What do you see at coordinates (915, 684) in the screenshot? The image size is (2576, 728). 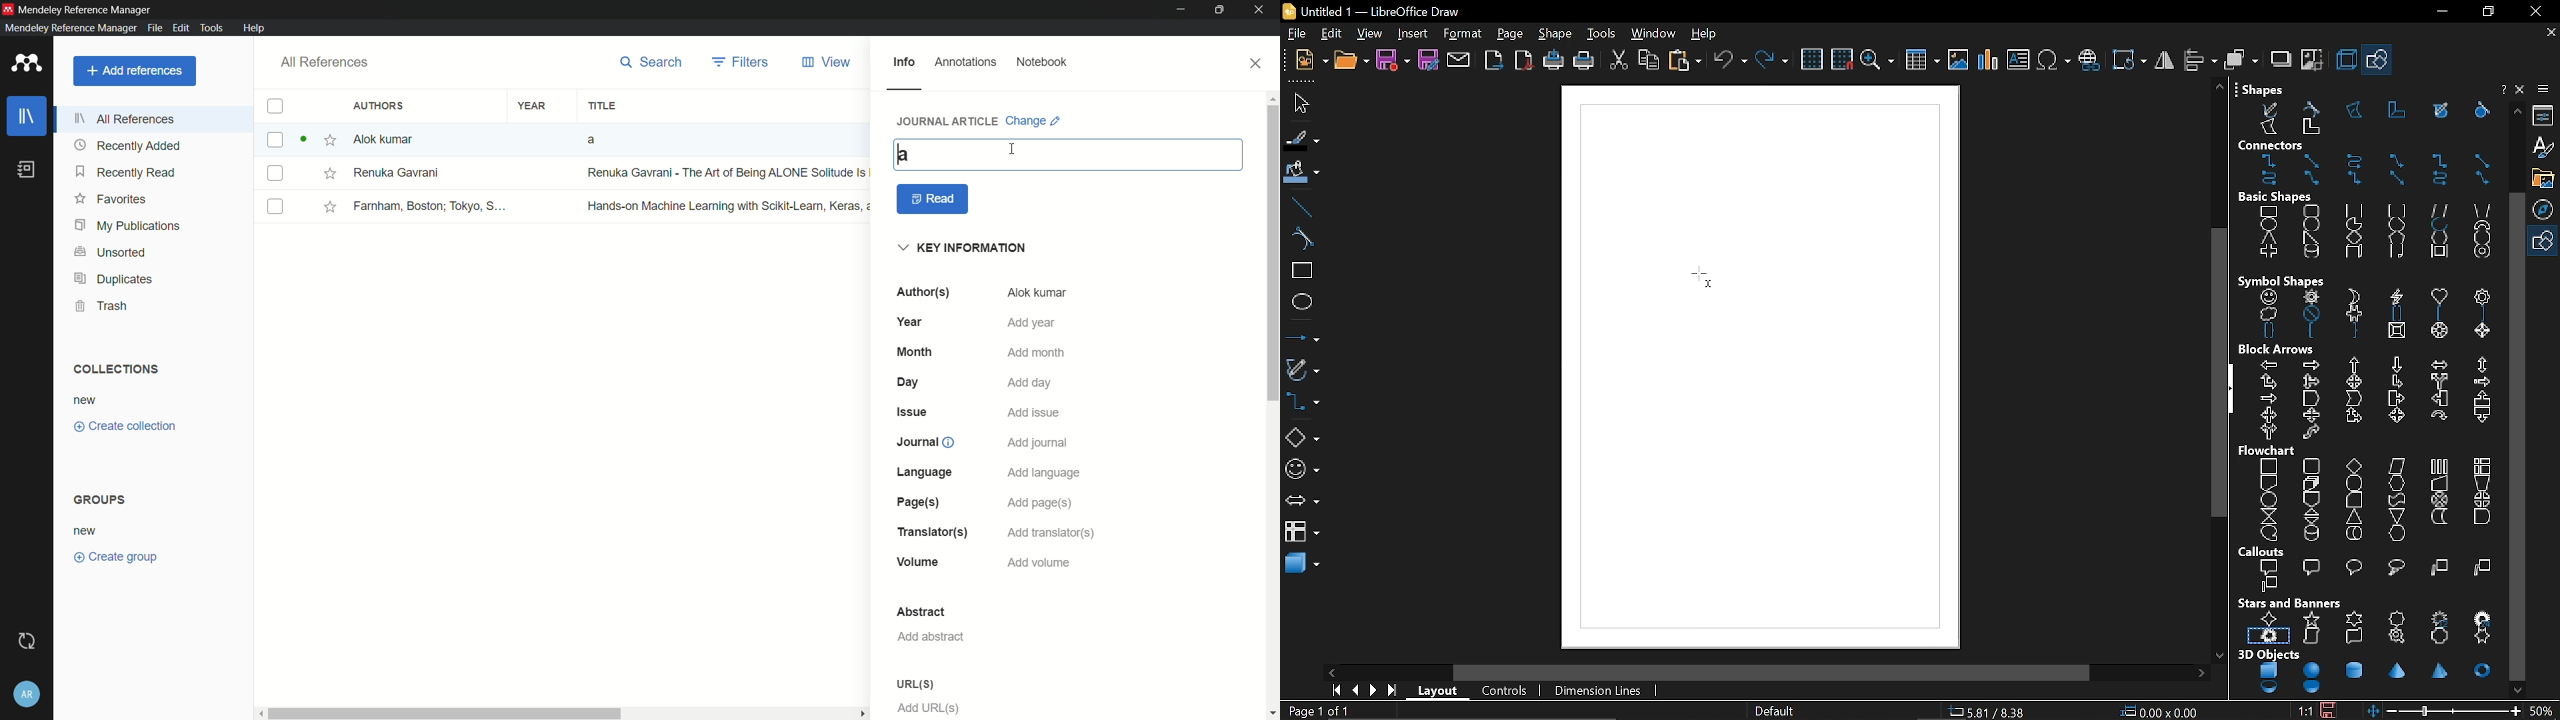 I see `url` at bounding box center [915, 684].